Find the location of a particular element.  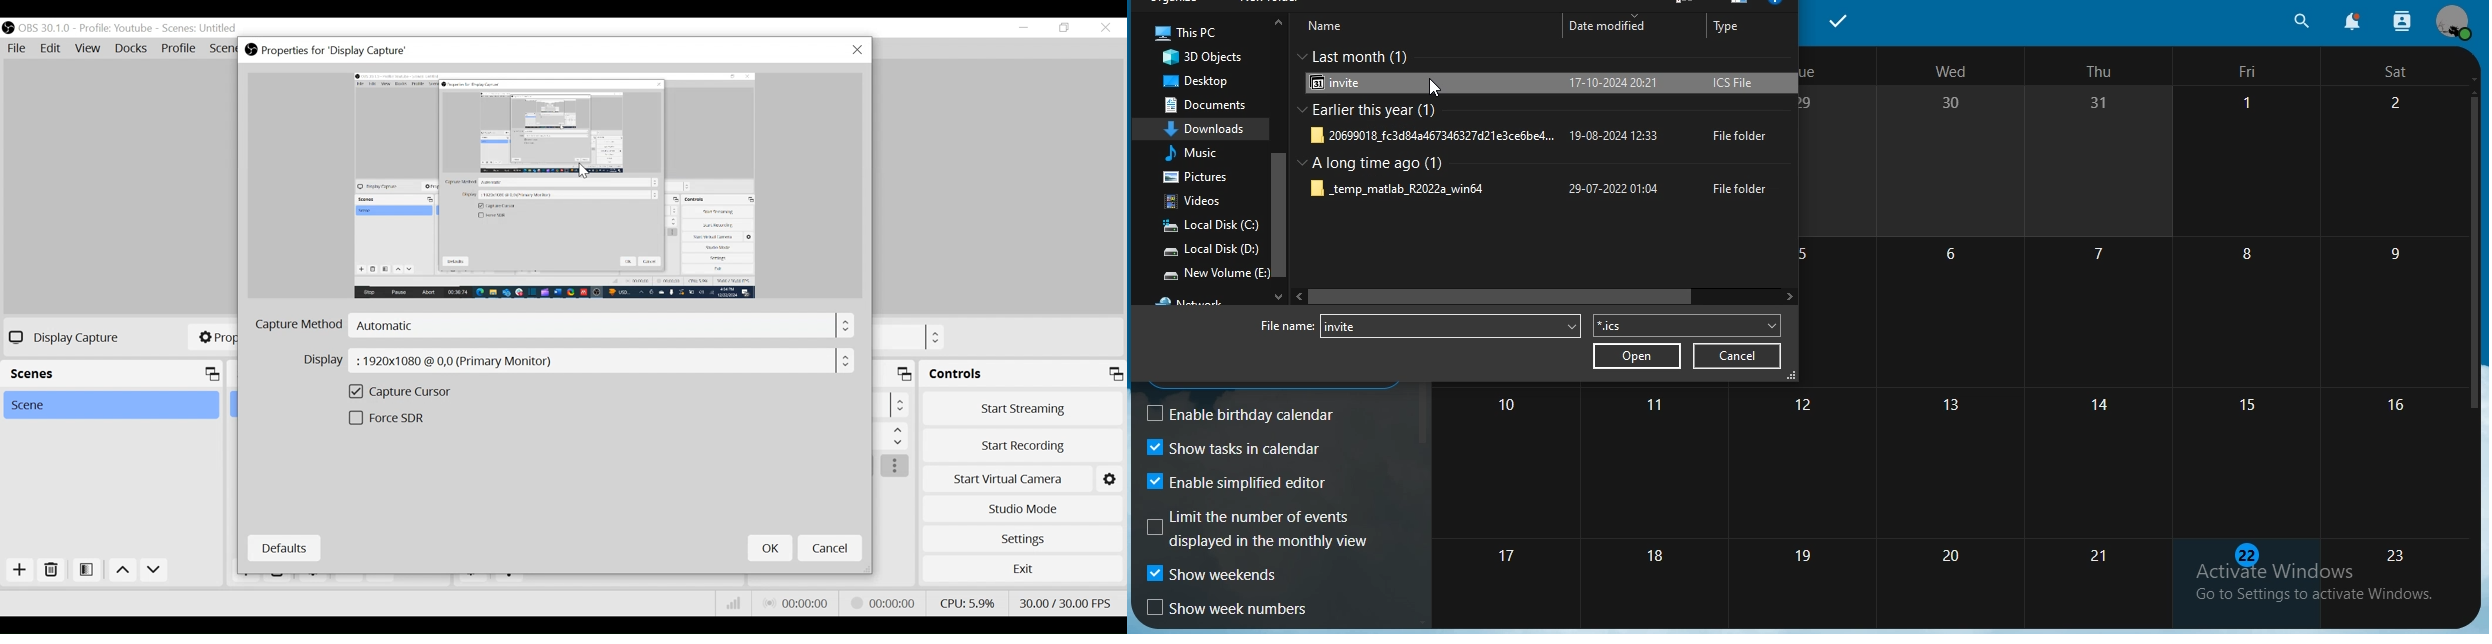

Live Status is located at coordinates (797, 603).